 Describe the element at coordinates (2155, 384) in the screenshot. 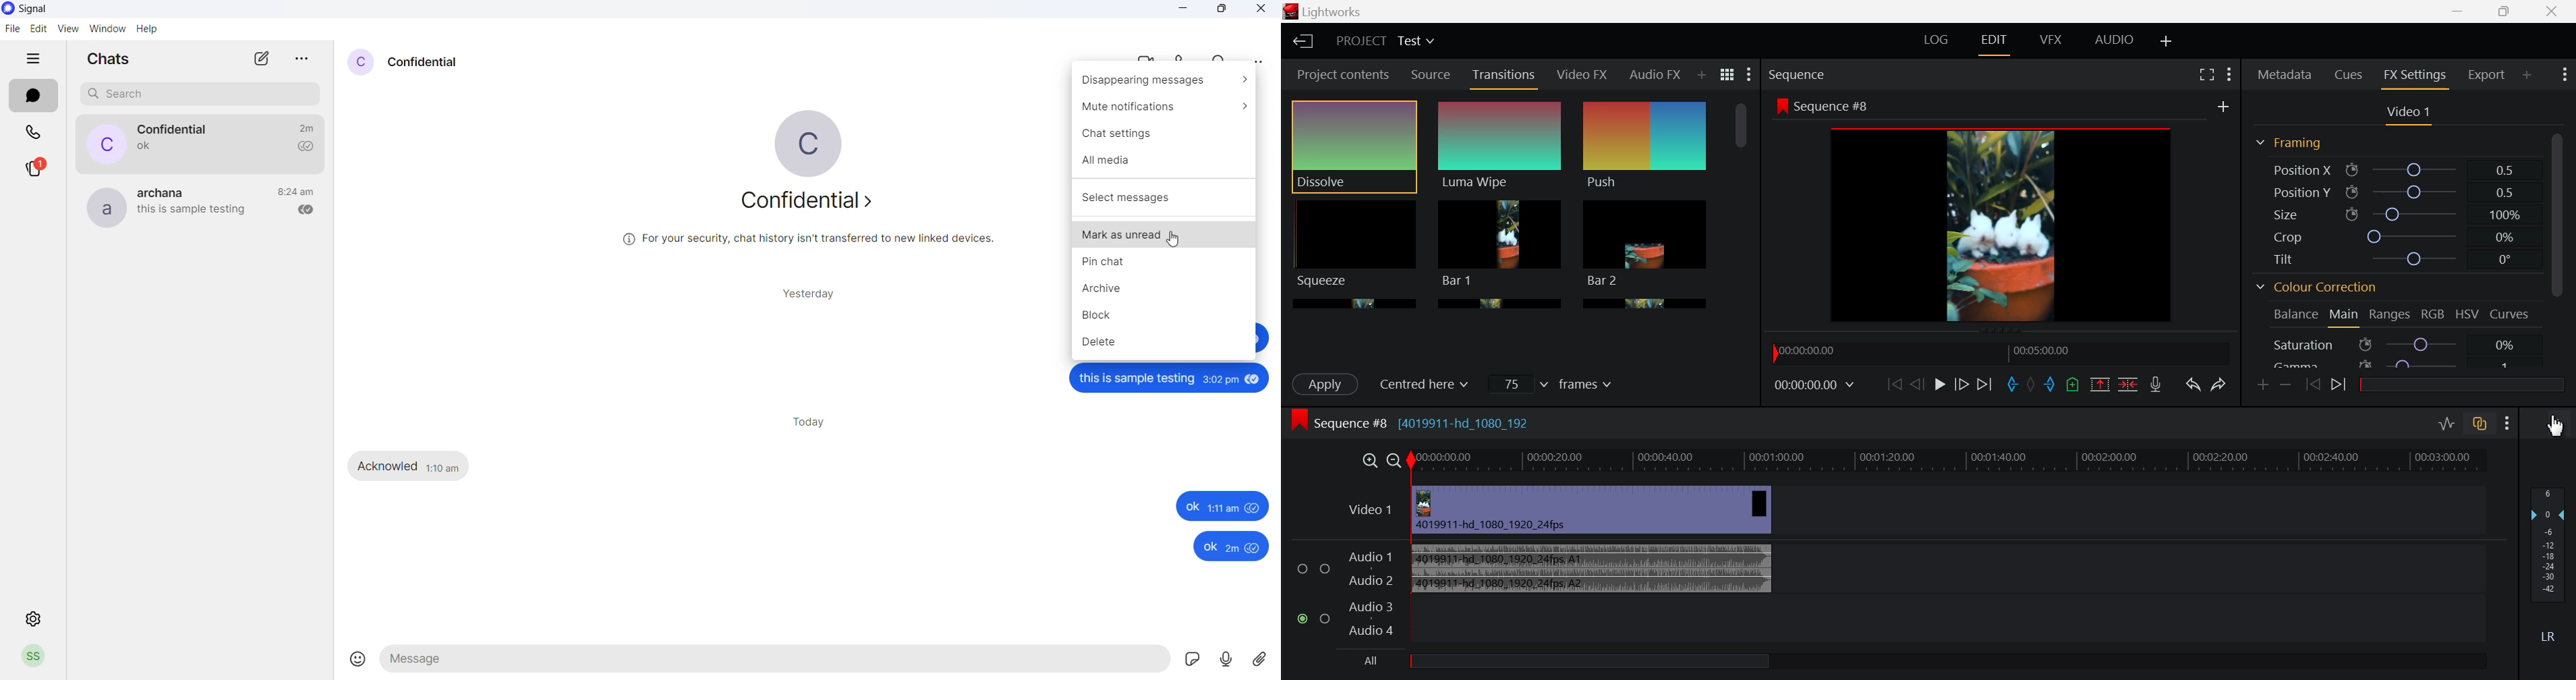

I see `Record Voiceover ` at that location.